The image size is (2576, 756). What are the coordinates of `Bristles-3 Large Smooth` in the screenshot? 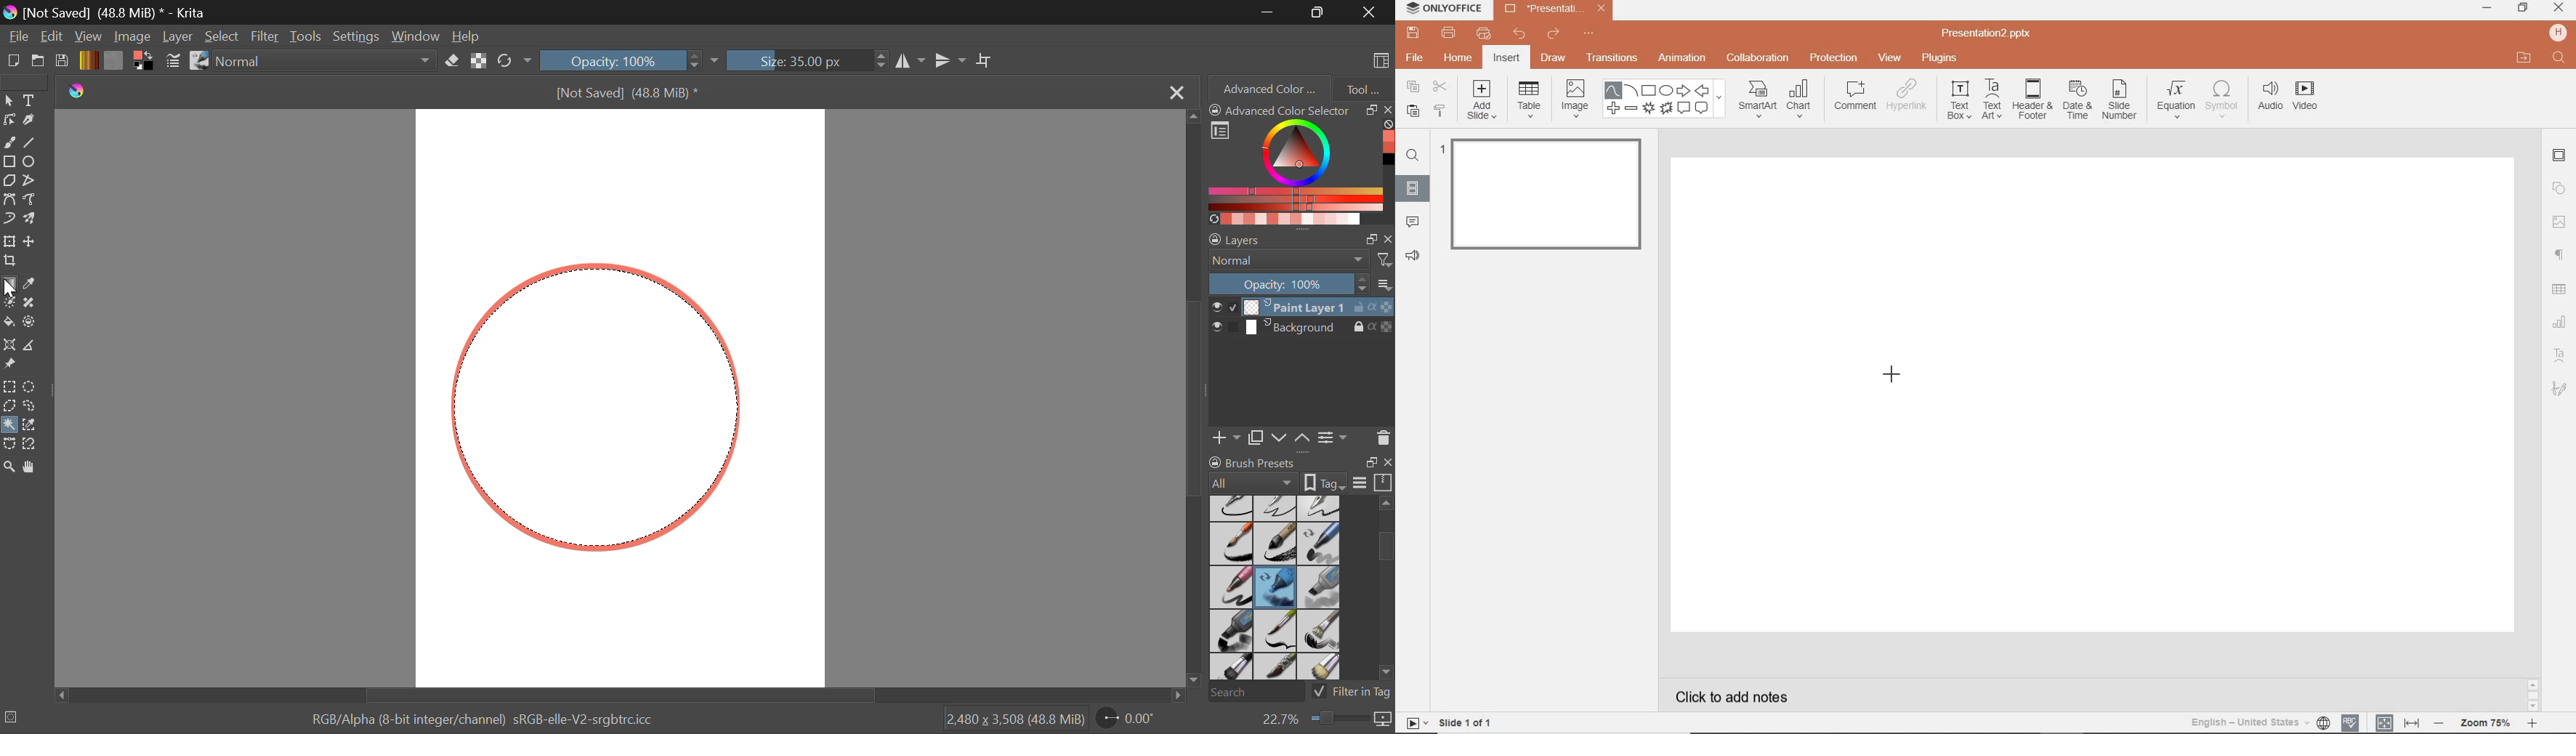 It's located at (1230, 668).